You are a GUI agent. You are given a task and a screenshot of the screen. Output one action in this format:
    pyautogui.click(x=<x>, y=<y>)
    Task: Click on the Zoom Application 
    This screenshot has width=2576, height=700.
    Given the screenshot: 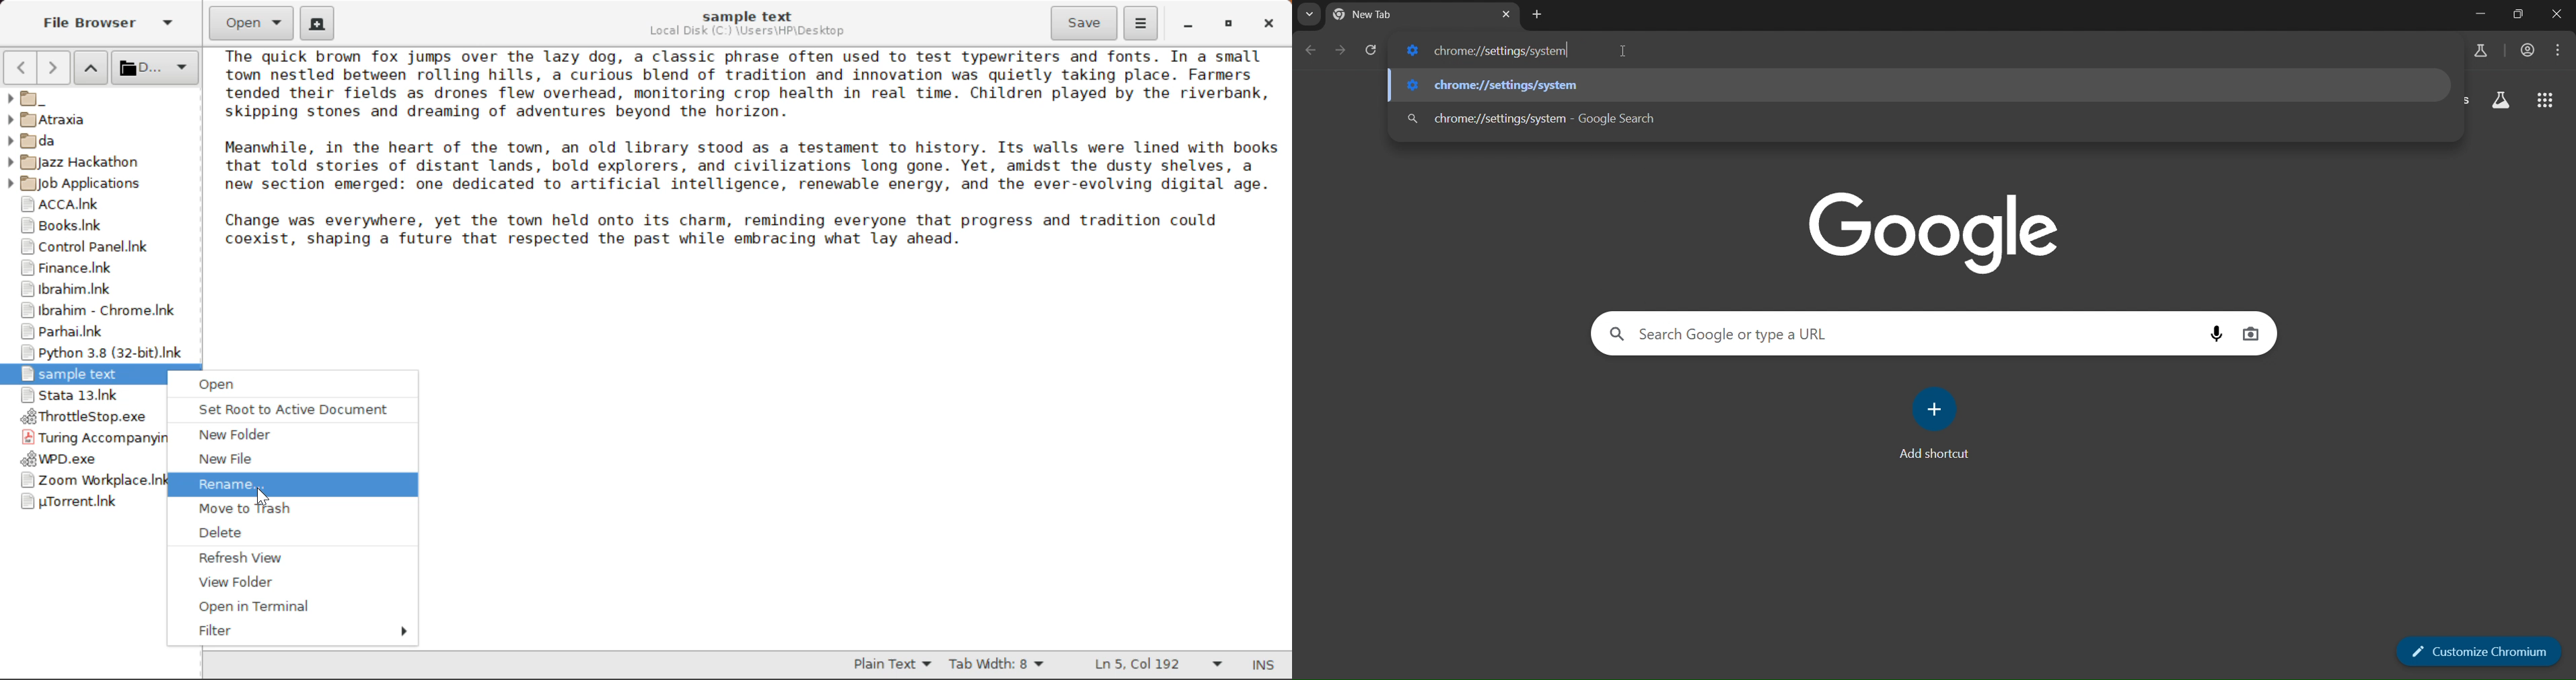 What is the action you would take?
    pyautogui.click(x=82, y=481)
    